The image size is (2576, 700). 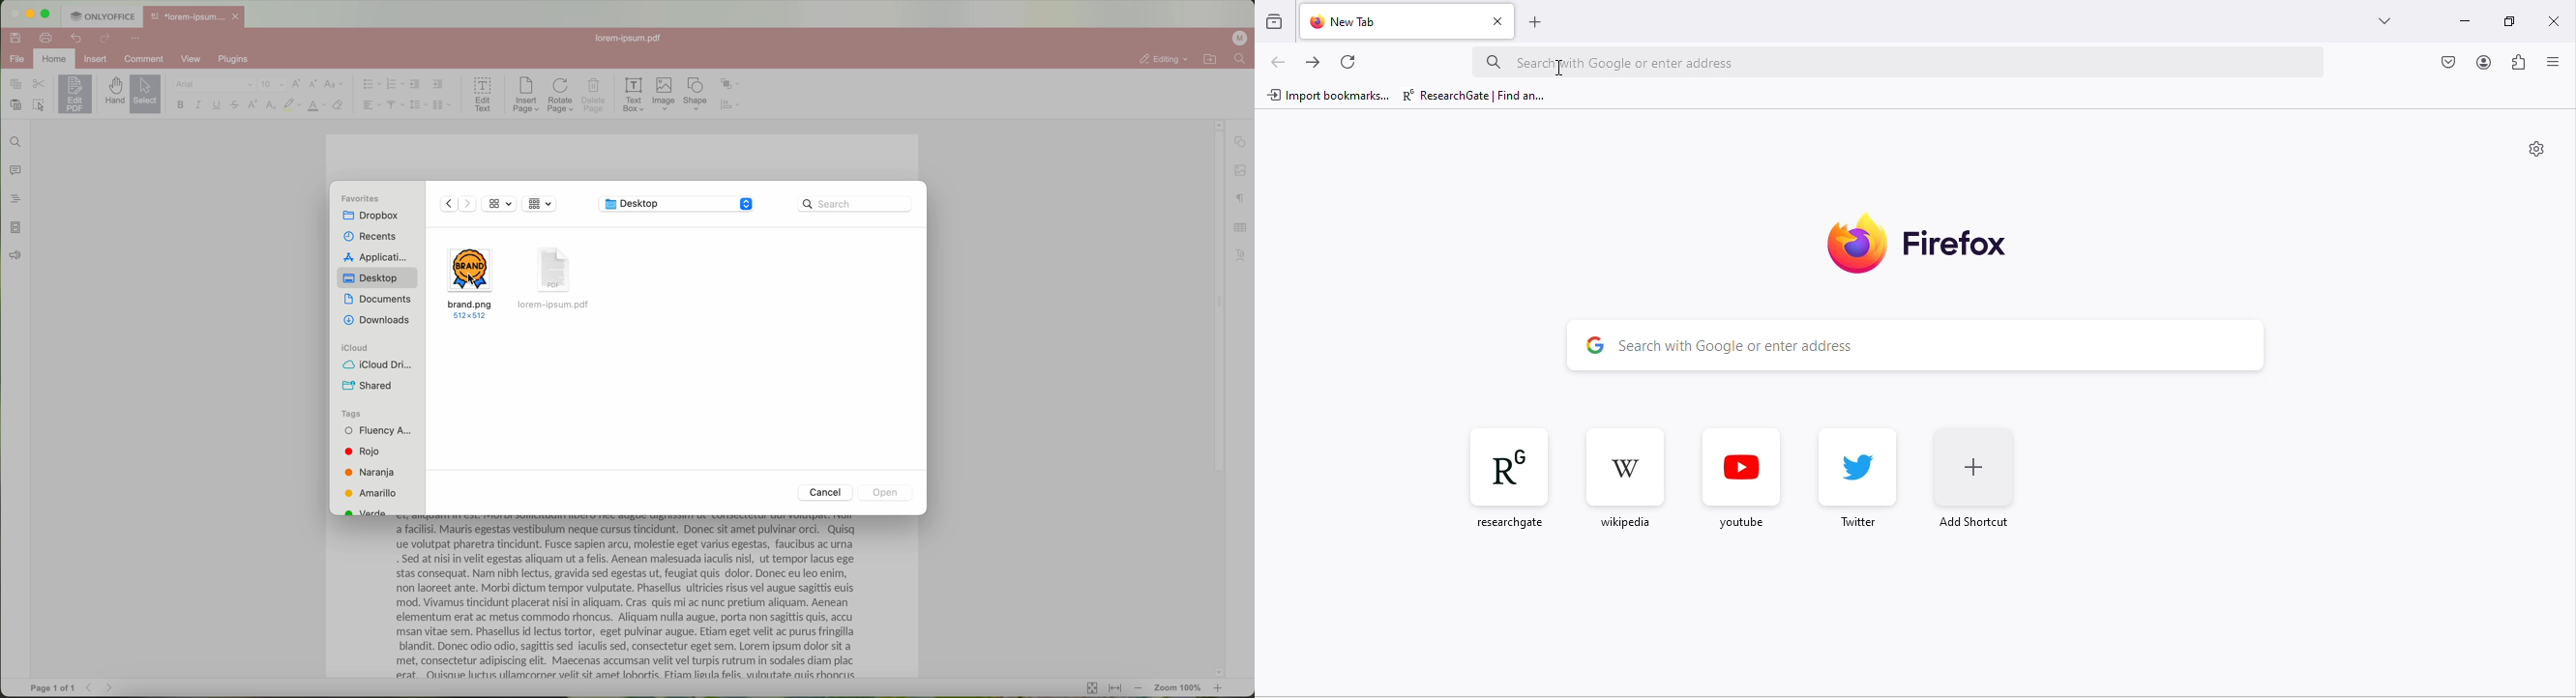 What do you see at coordinates (499, 203) in the screenshot?
I see `view` at bounding box center [499, 203].